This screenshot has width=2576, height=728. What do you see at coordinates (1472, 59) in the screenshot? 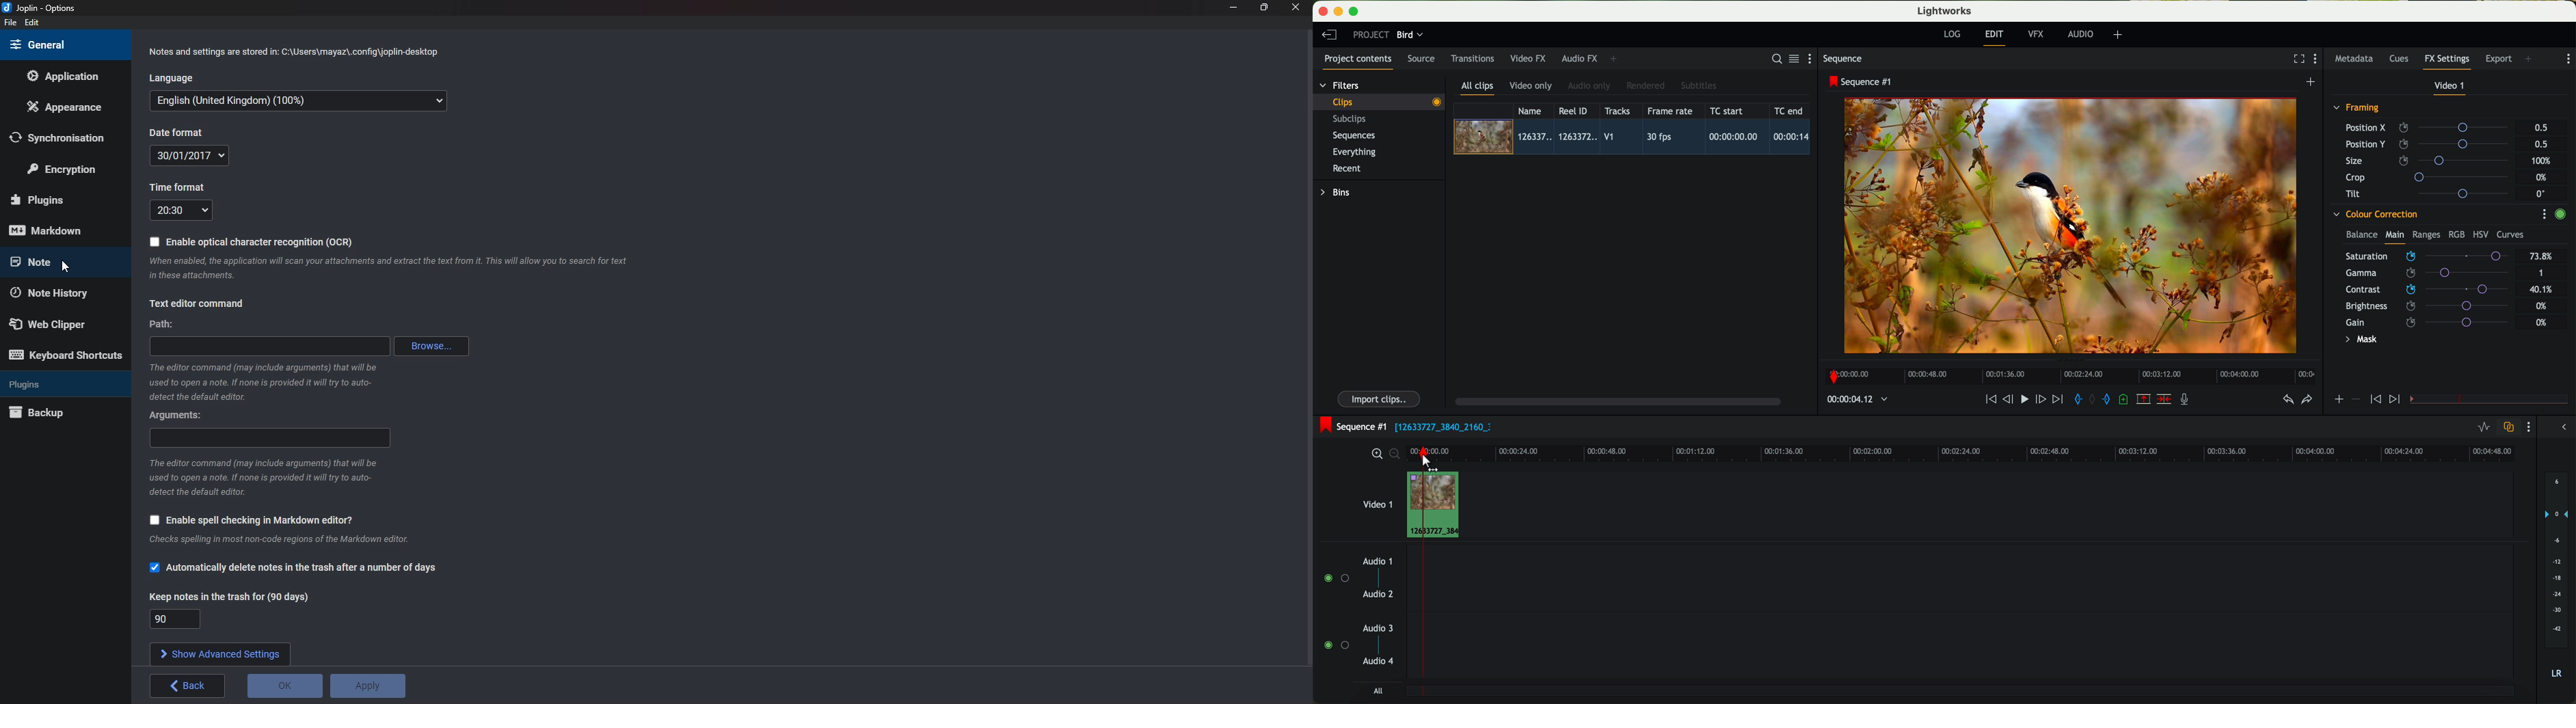
I see `transitions` at bounding box center [1472, 59].